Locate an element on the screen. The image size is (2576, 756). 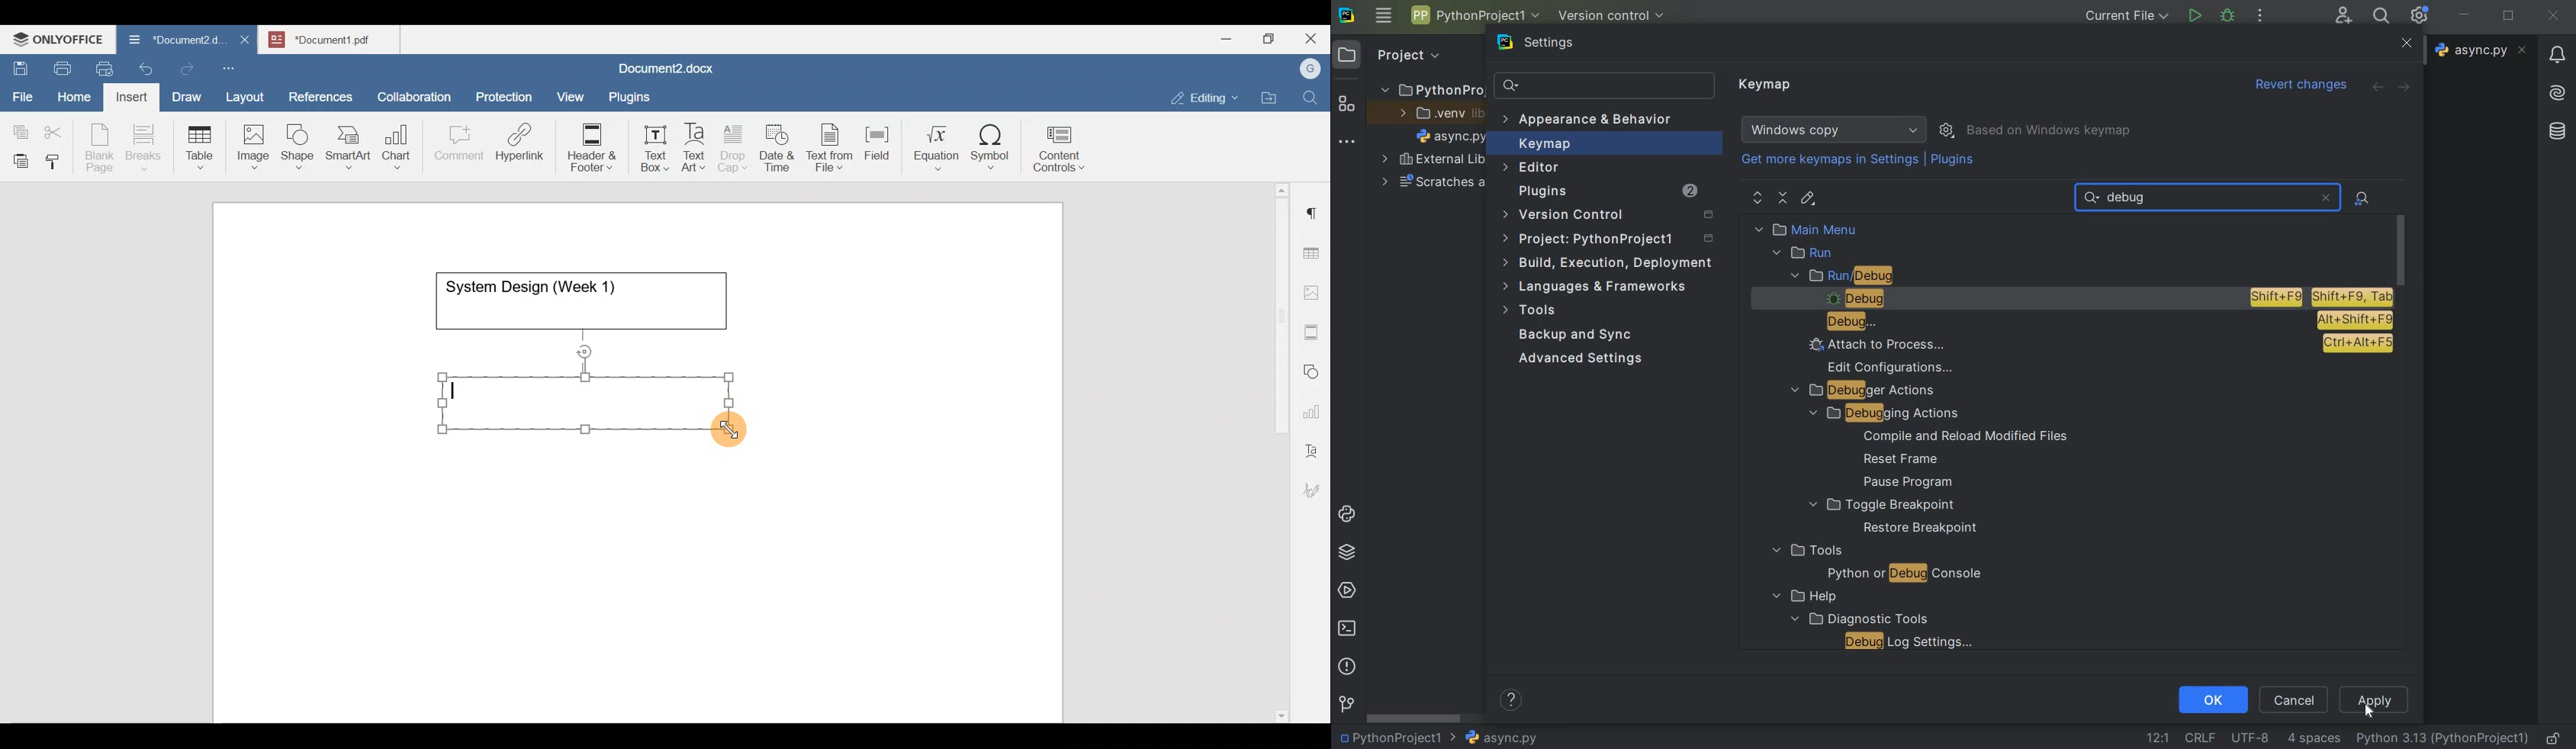
get more keymaps in settings is located at coordinates (1832, 162).